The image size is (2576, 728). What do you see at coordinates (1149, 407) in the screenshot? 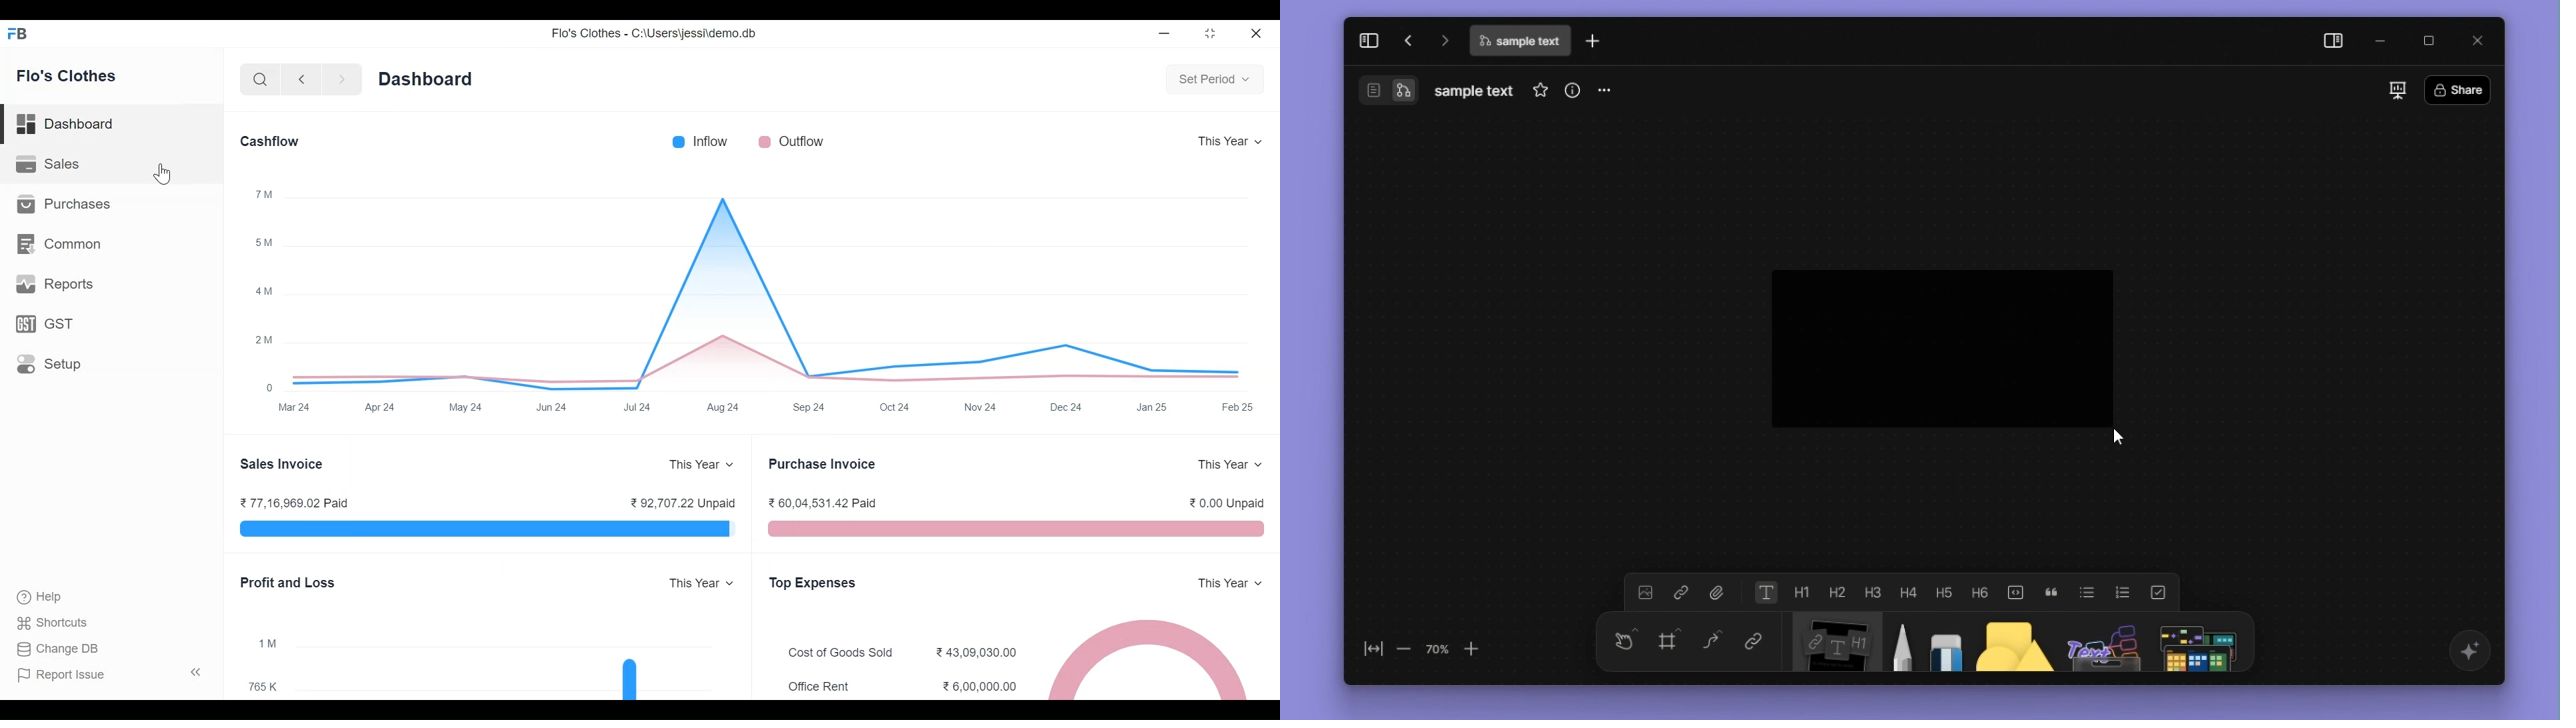
I see `Jan 25` at bounding box center [1149, 407].